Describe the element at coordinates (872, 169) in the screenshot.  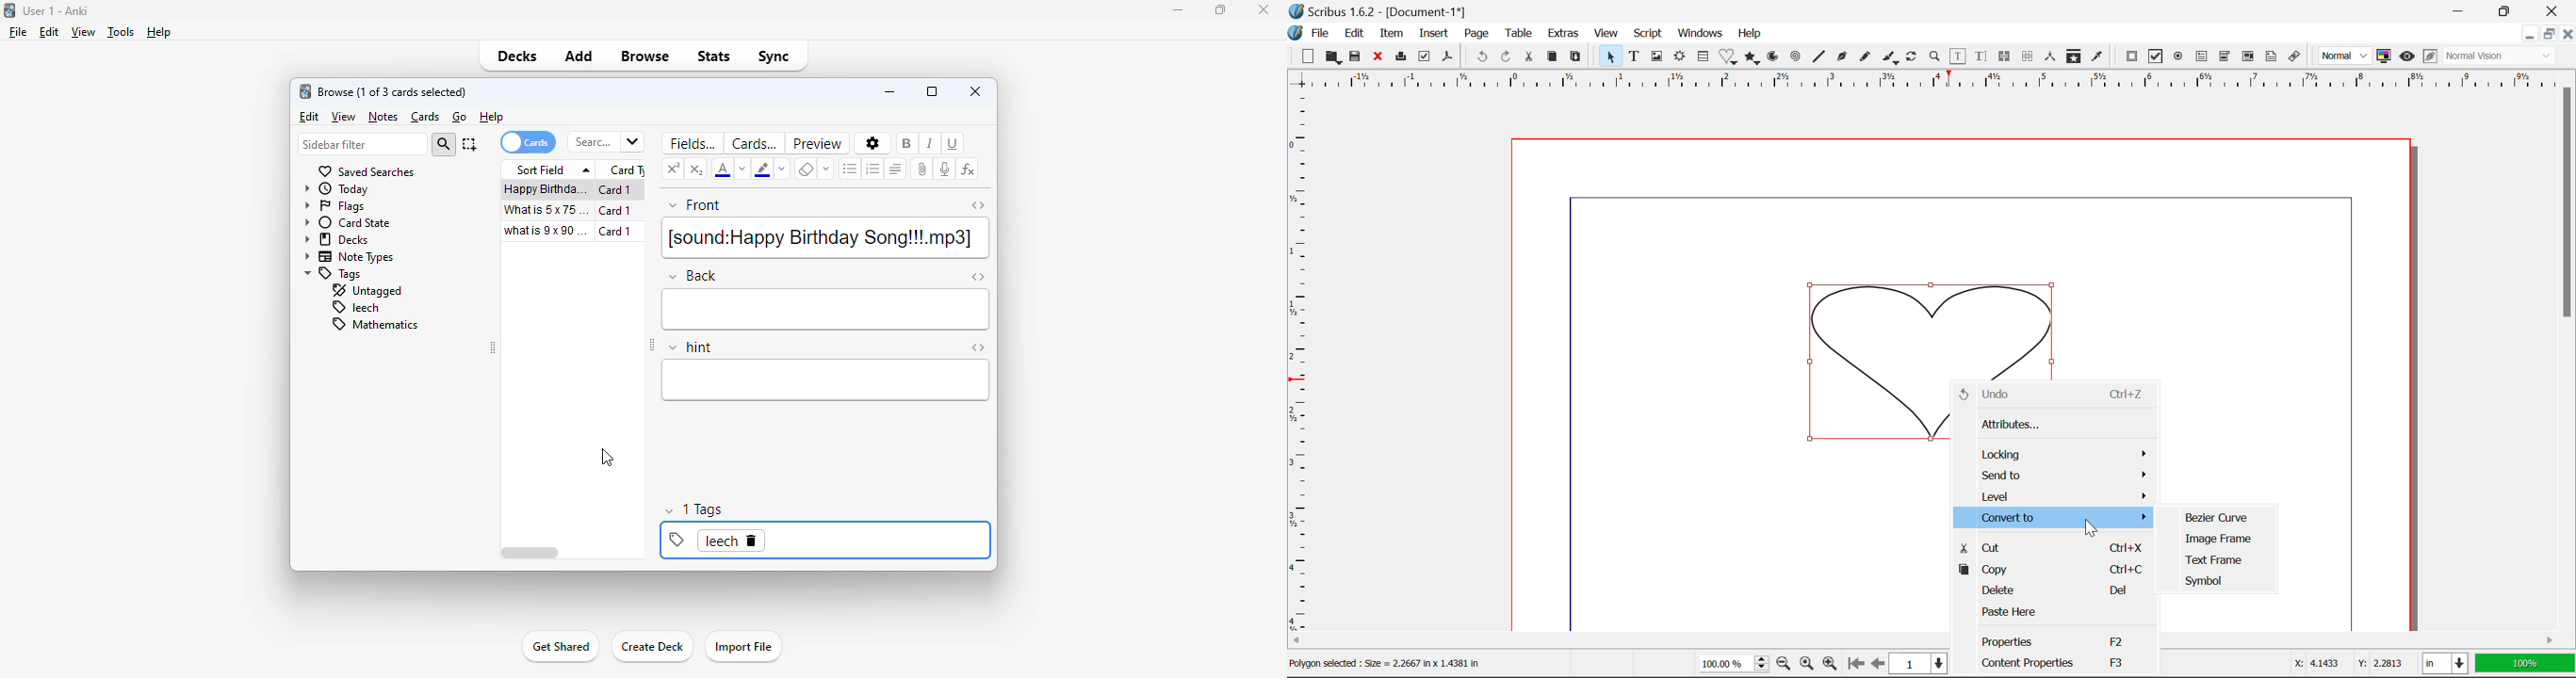
I see `ordered list` at that location.